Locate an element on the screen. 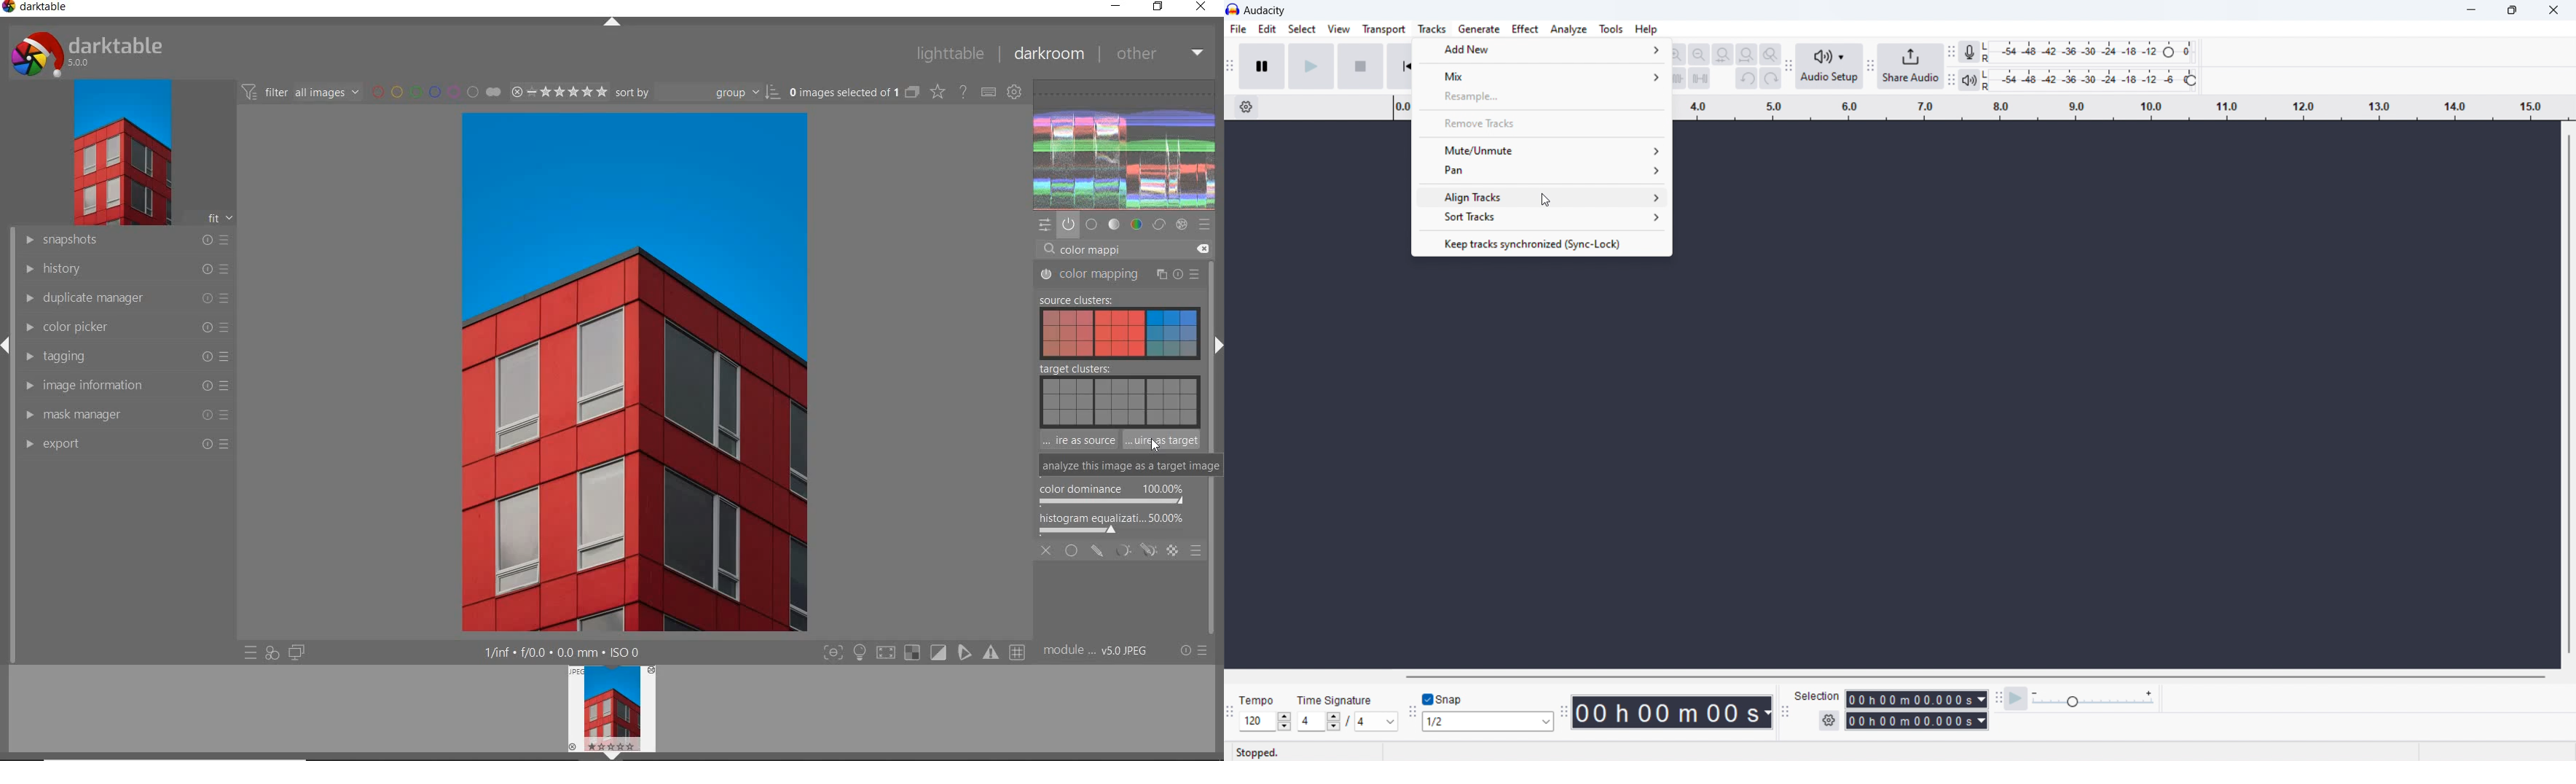  generate is located at coordinates (1478, 29).